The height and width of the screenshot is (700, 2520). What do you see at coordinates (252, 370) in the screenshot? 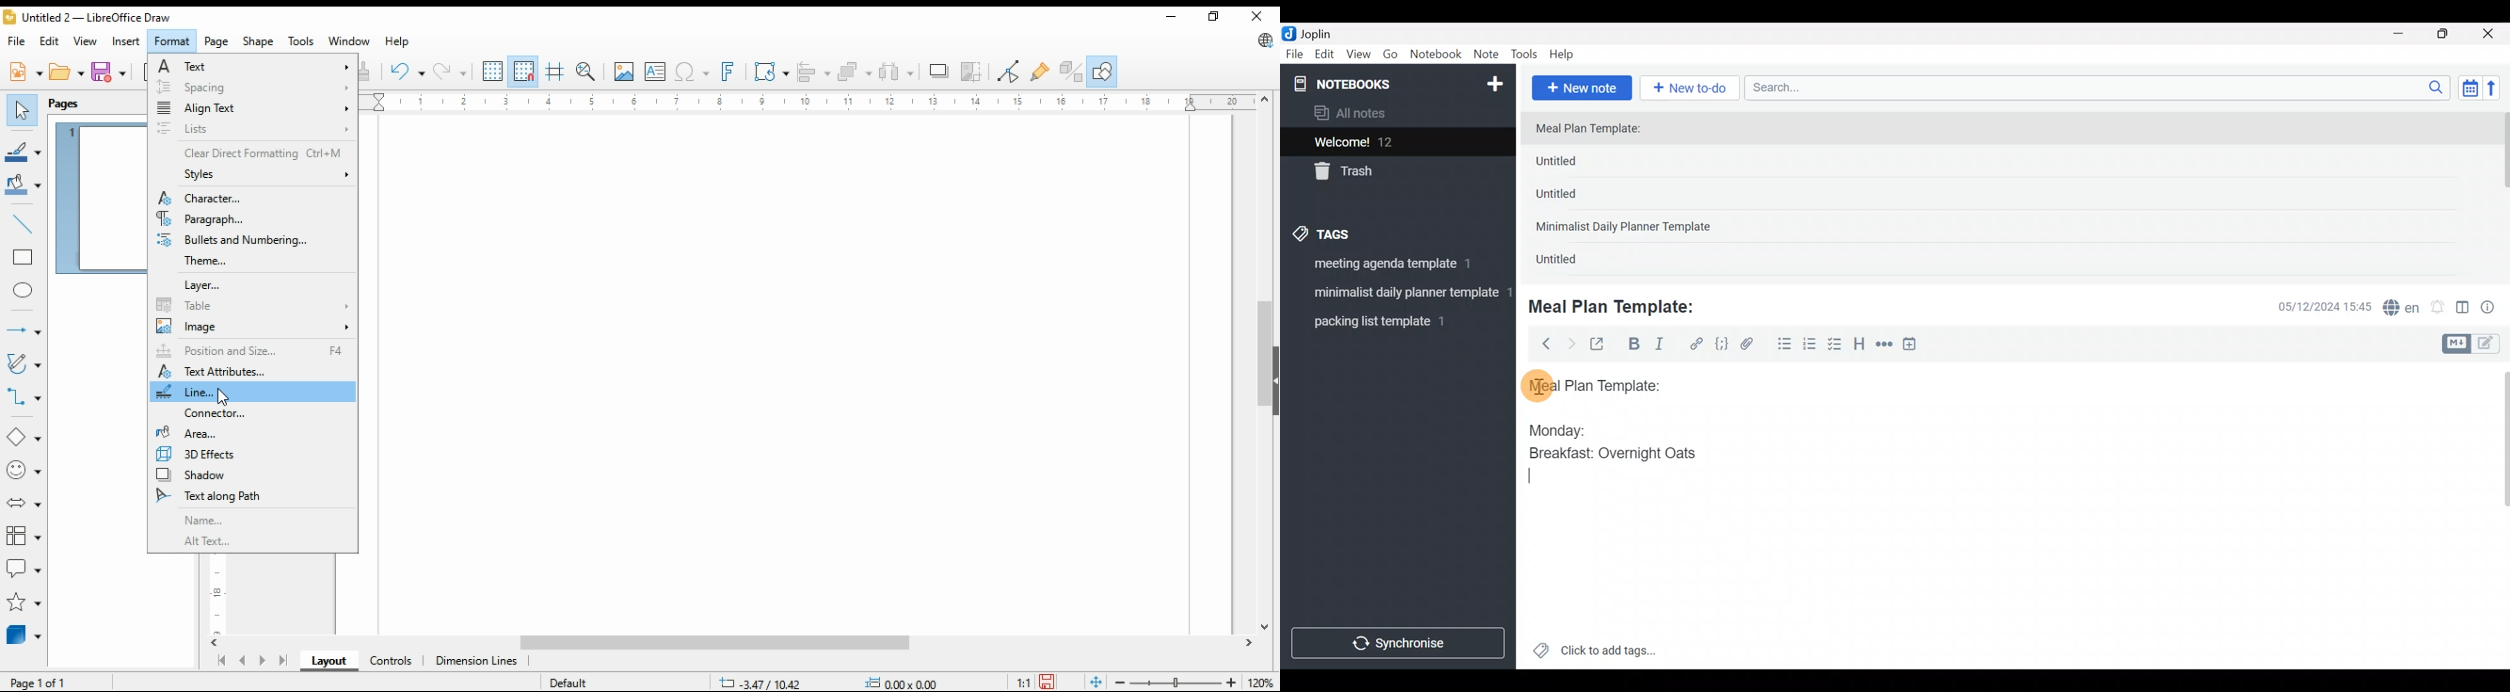
I see `text attributes` at bounding box center [252, 370].